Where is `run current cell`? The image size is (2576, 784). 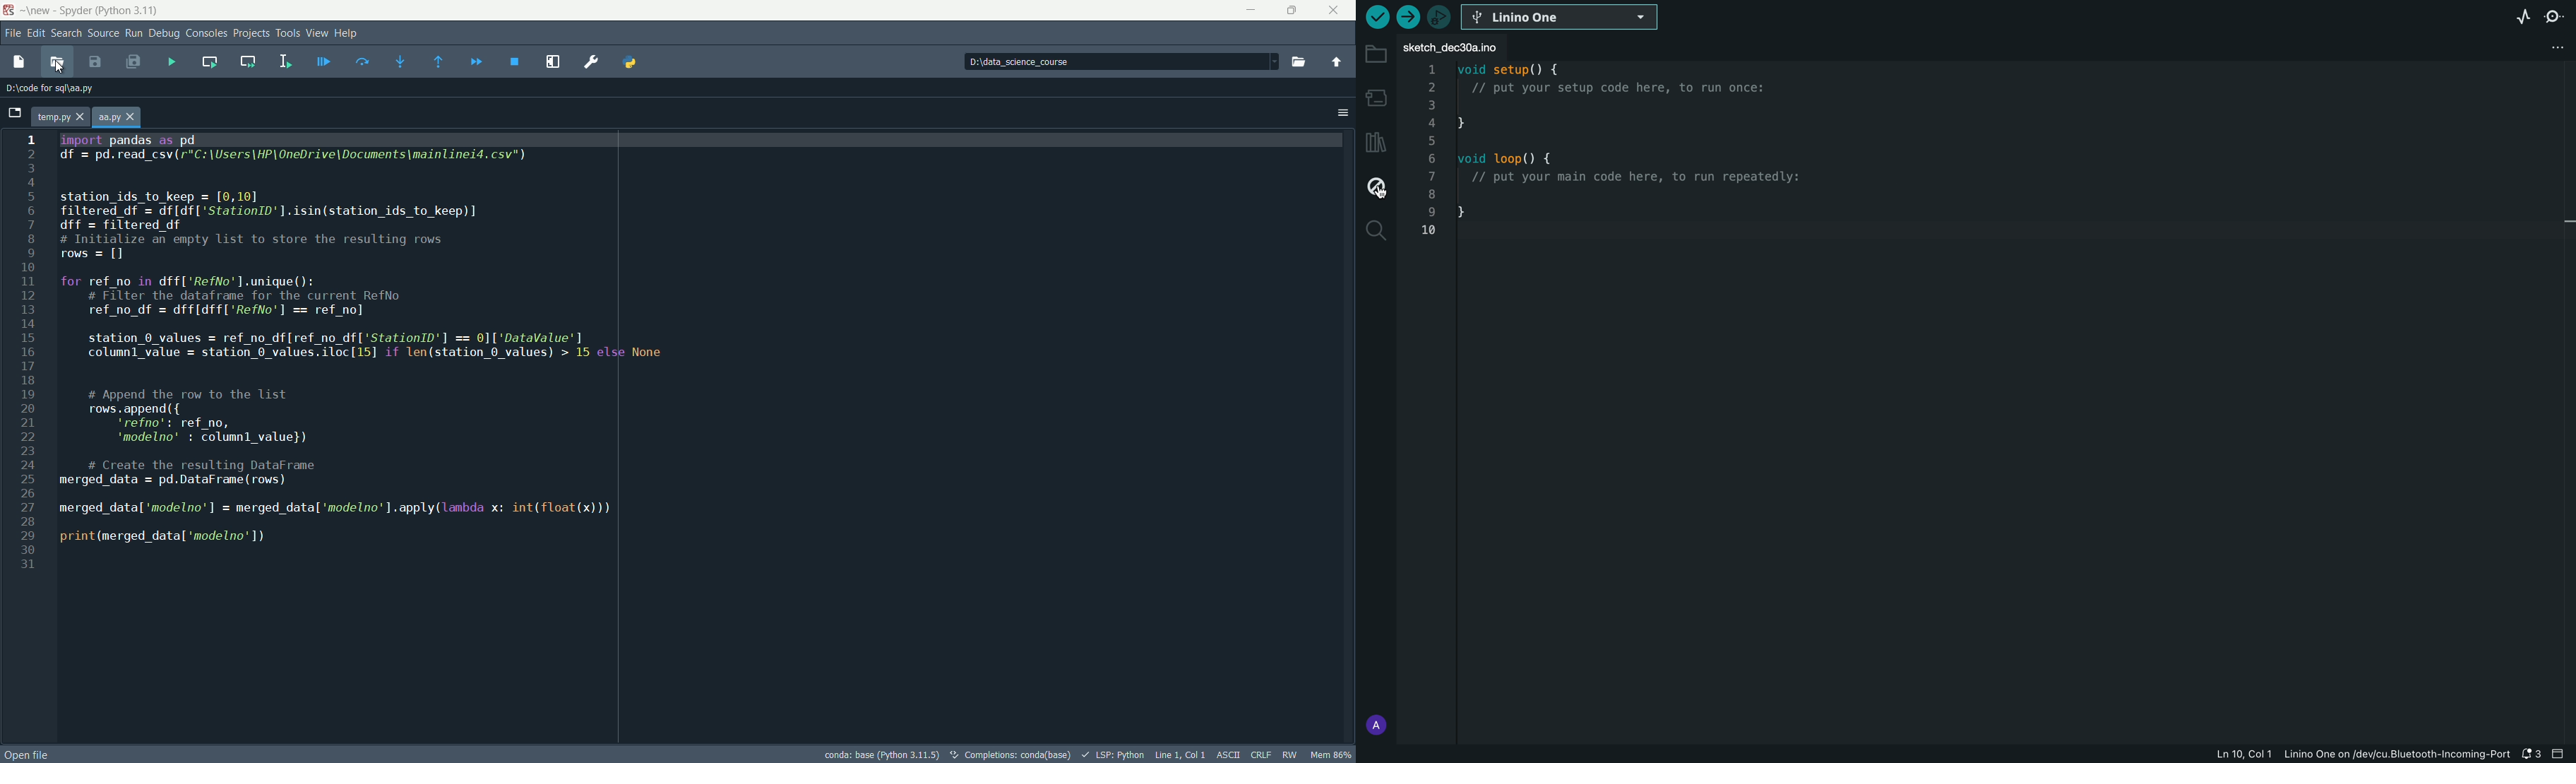
run current cell is located at coordinates (211, 62).